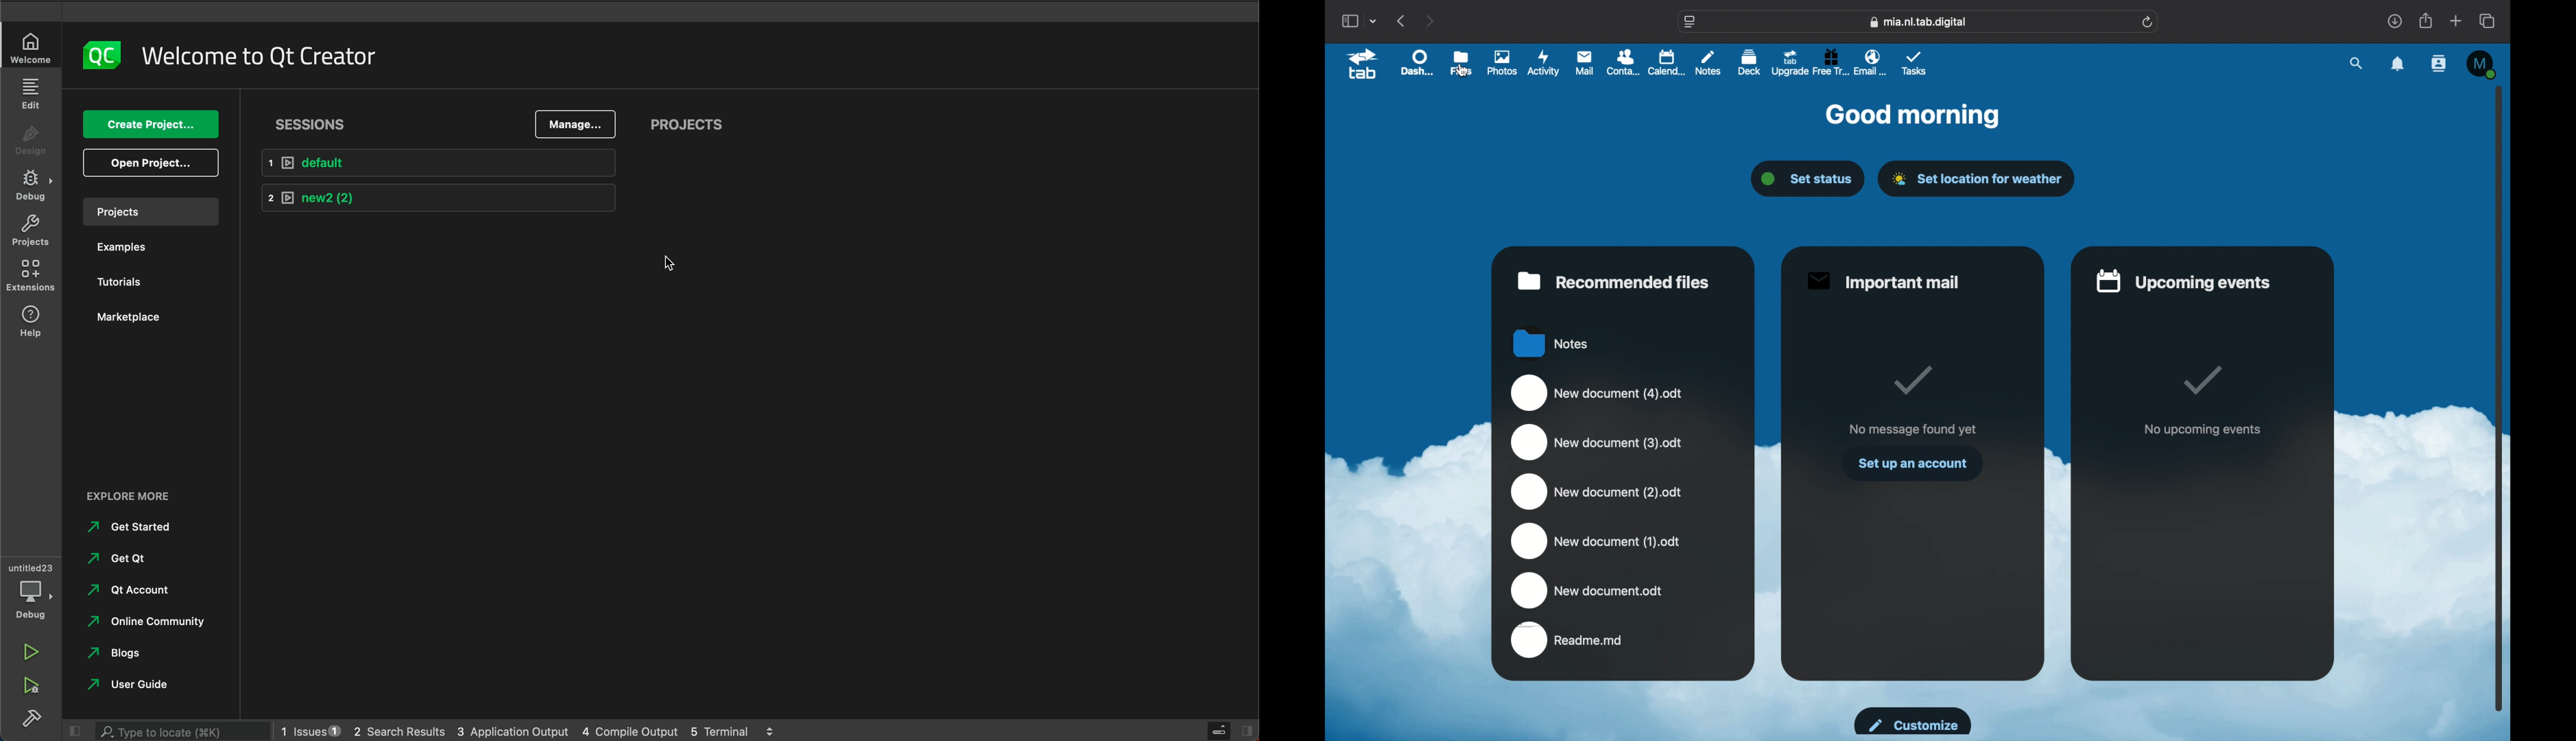 This screenshot has height=756, width=2576. Describe the element at coordinates (150, 163) in the screenshot. I see `open` at that location.